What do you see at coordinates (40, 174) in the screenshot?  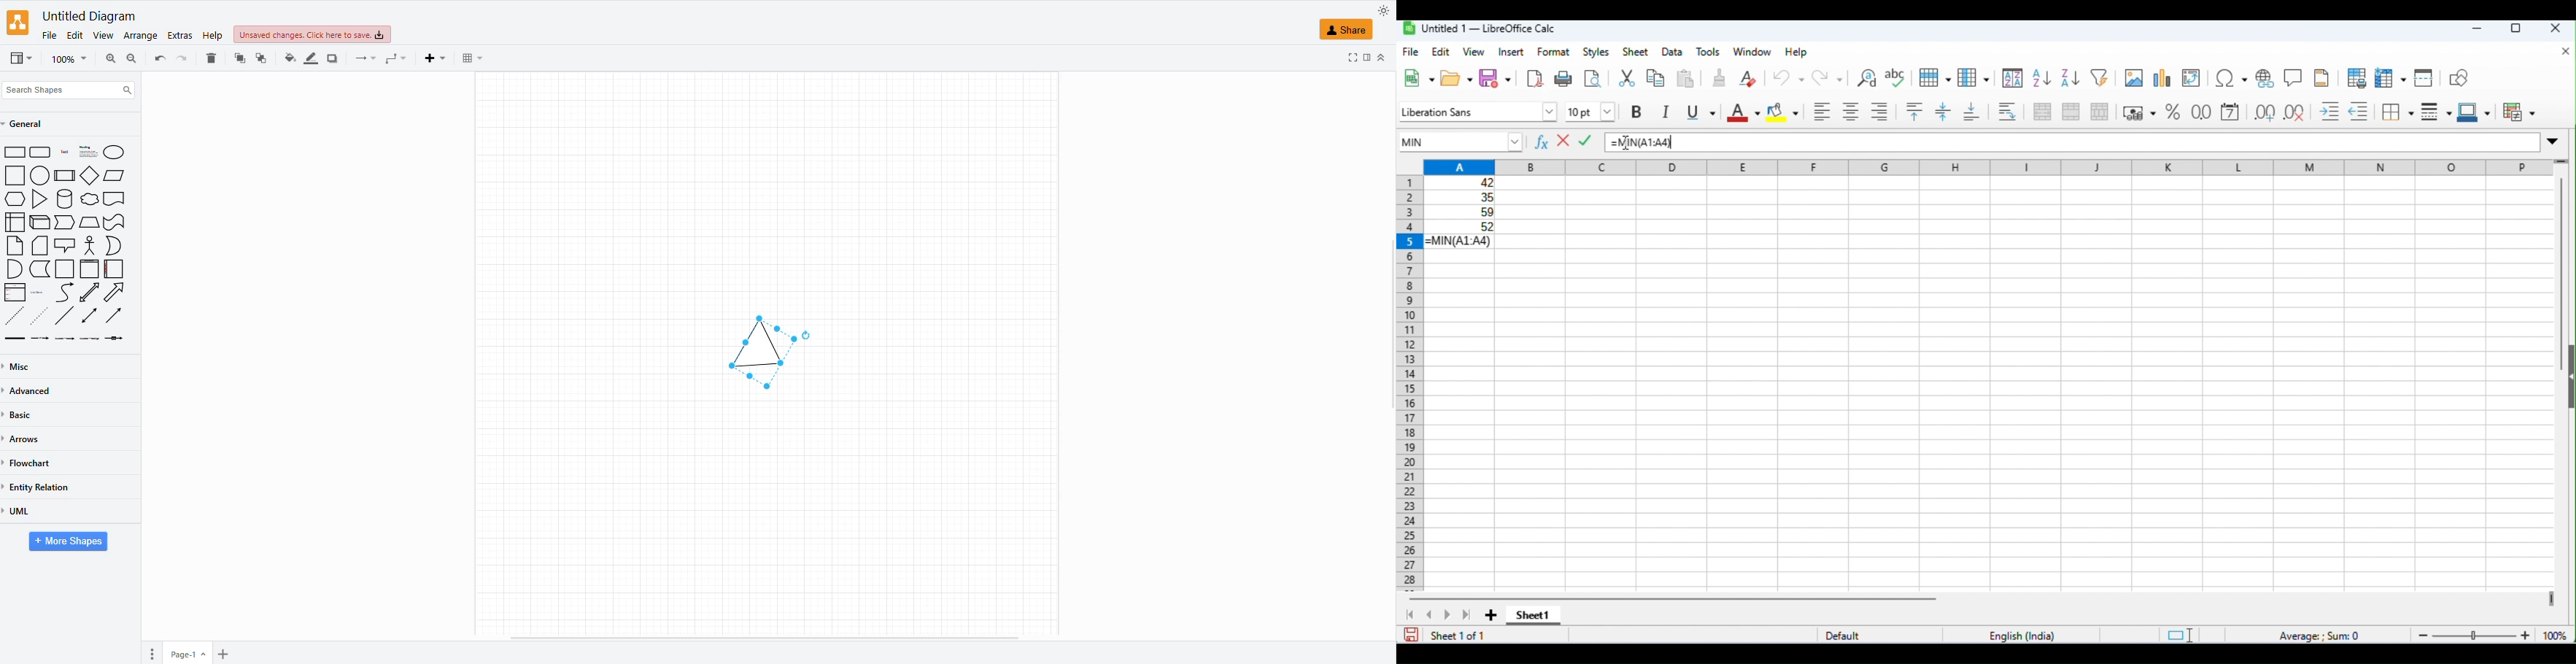 I see `Oval` at bounding box center [40, 174].